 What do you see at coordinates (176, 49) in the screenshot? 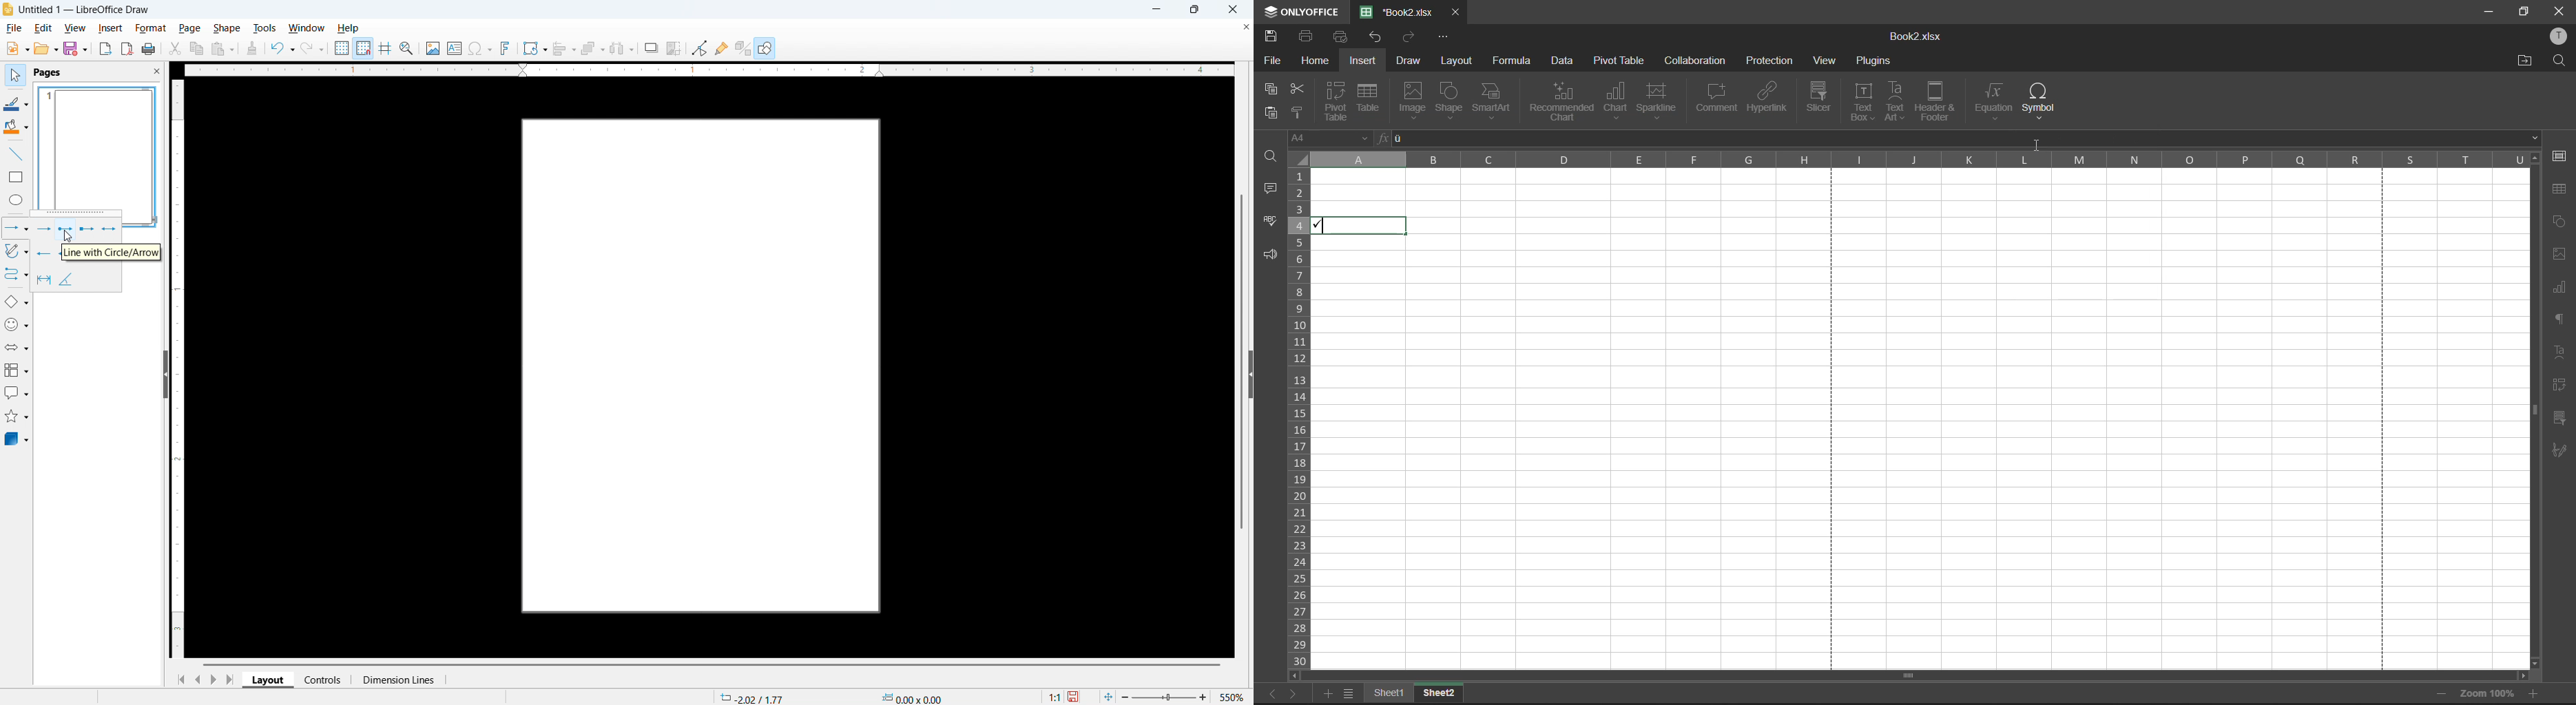
I see `Cut  ` at bounding box center [176, 49].